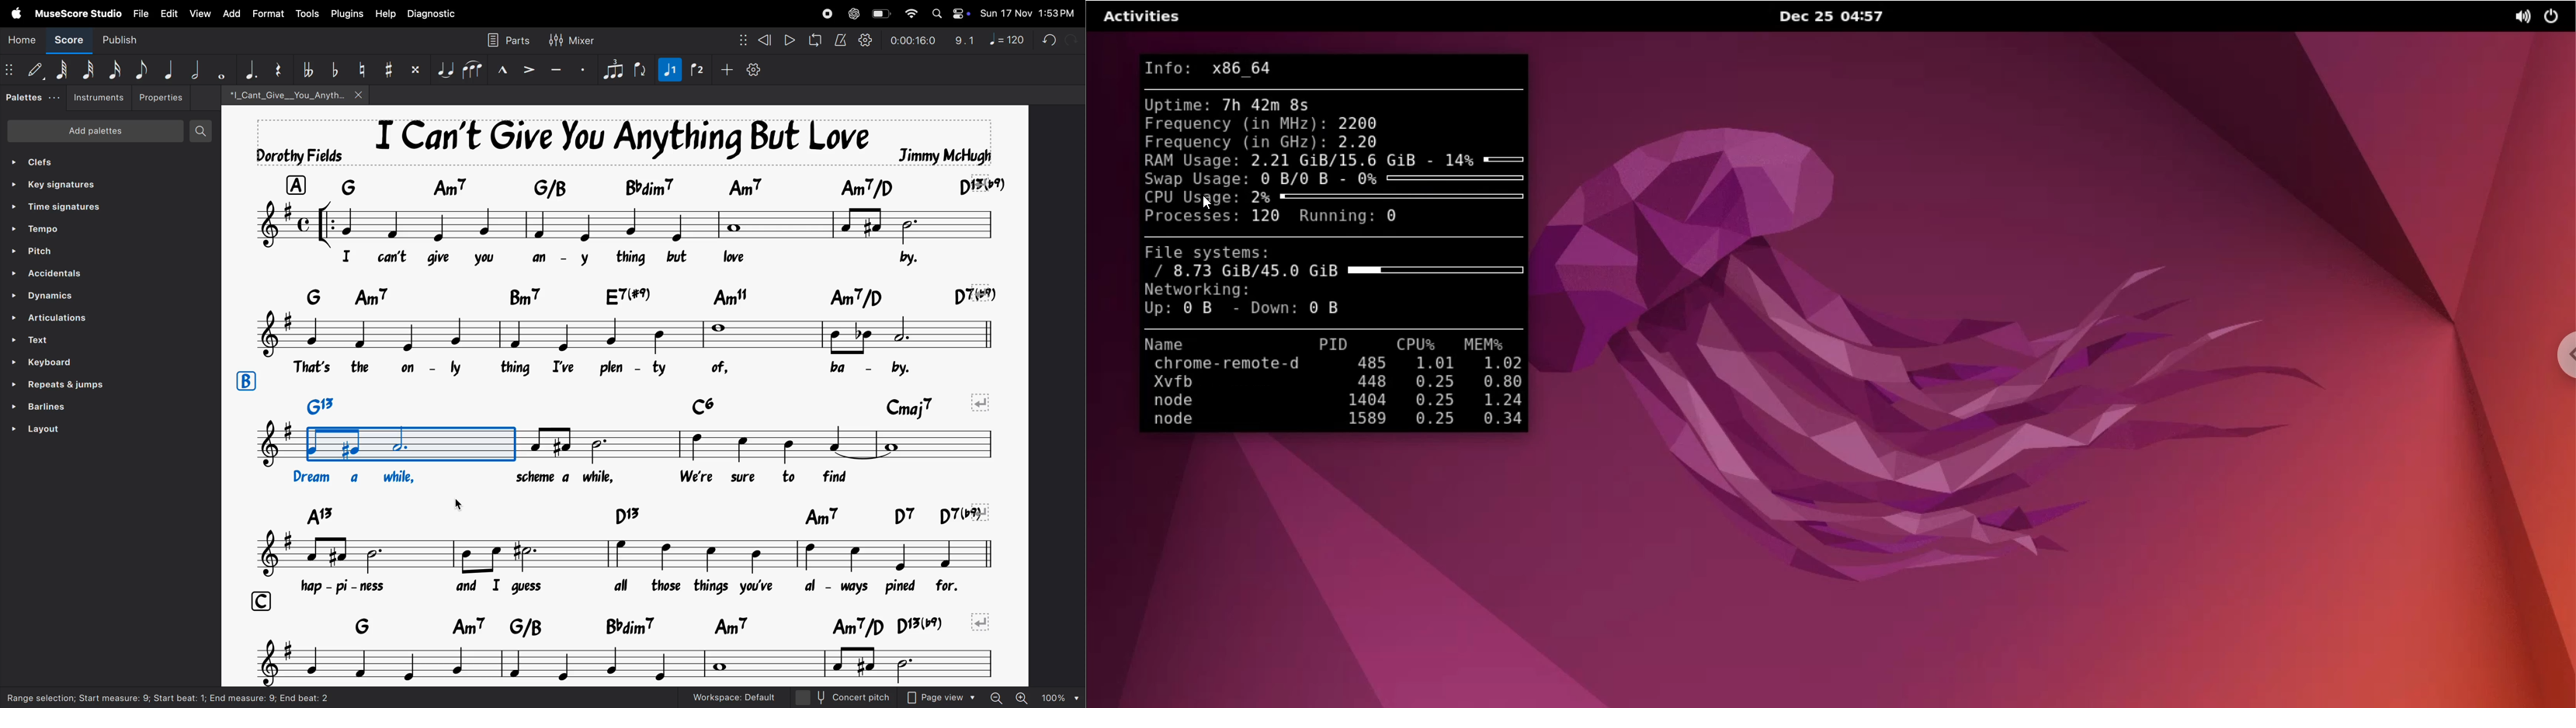 Image resolution: width=2576 pixels, height=728 pixels. Describe the element at coordinates (305, 14) in the screenshot. I see `tools` at that location.